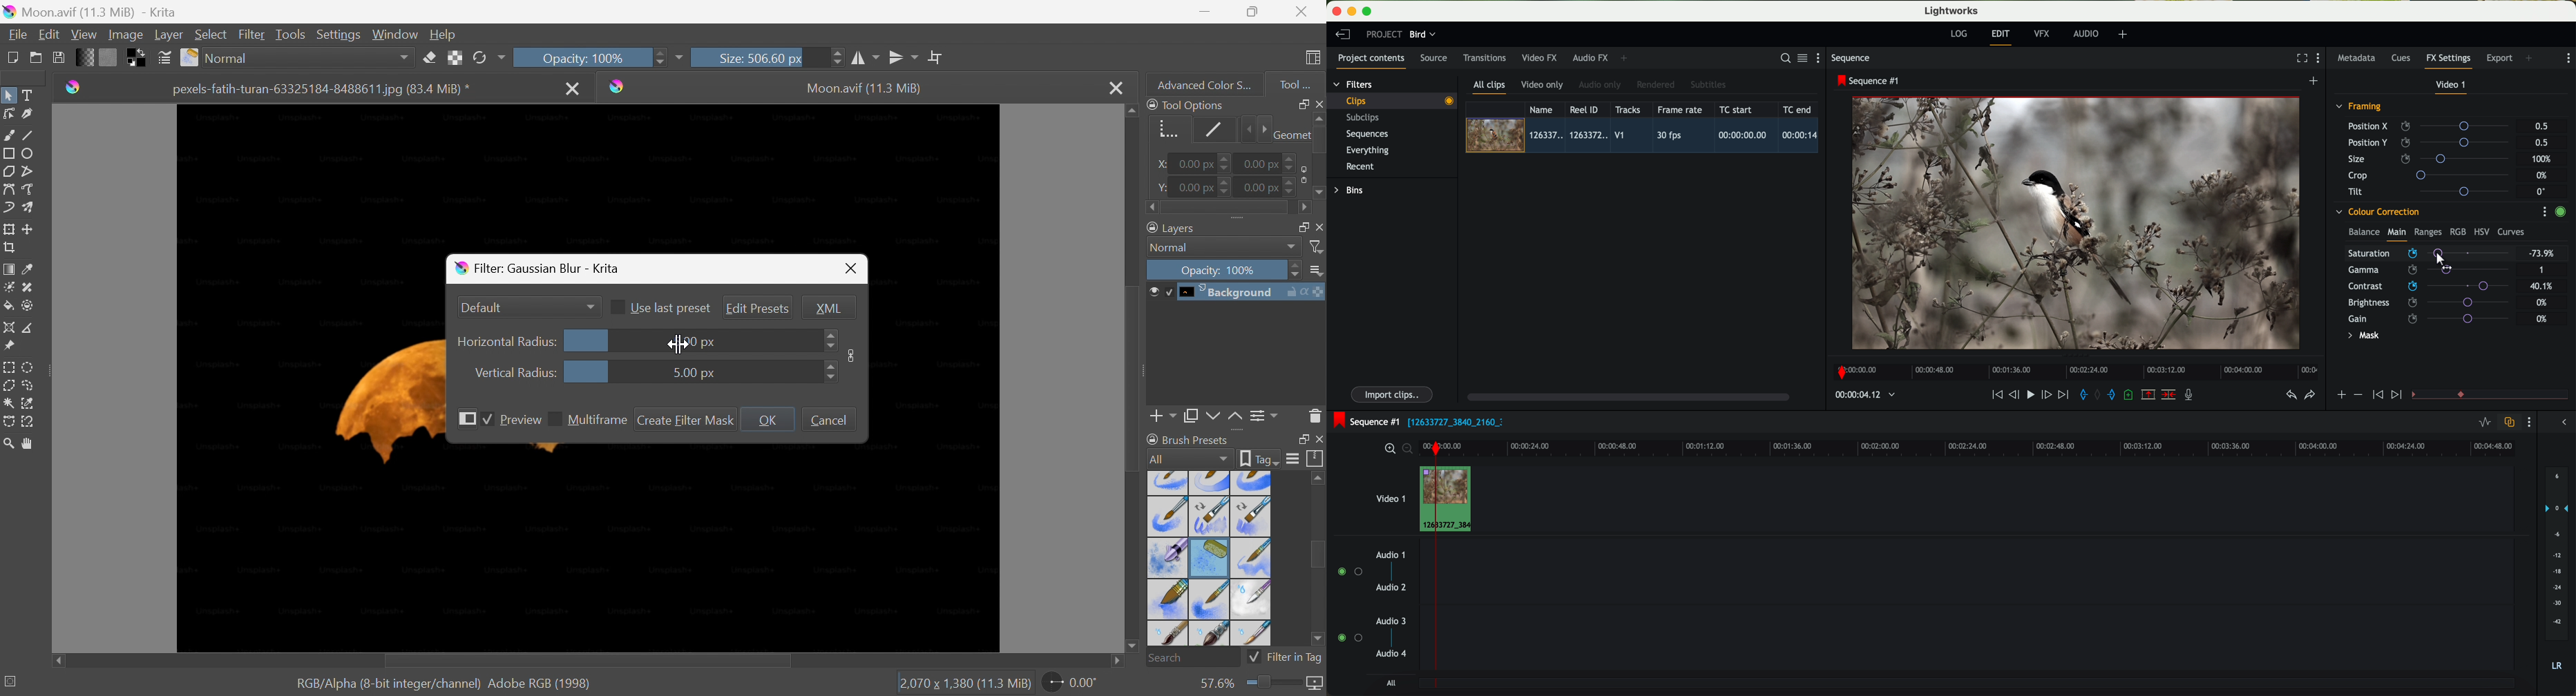 The height and width of the screenshot is (700, 2576). I want to click on Tools, so click(289, 35).